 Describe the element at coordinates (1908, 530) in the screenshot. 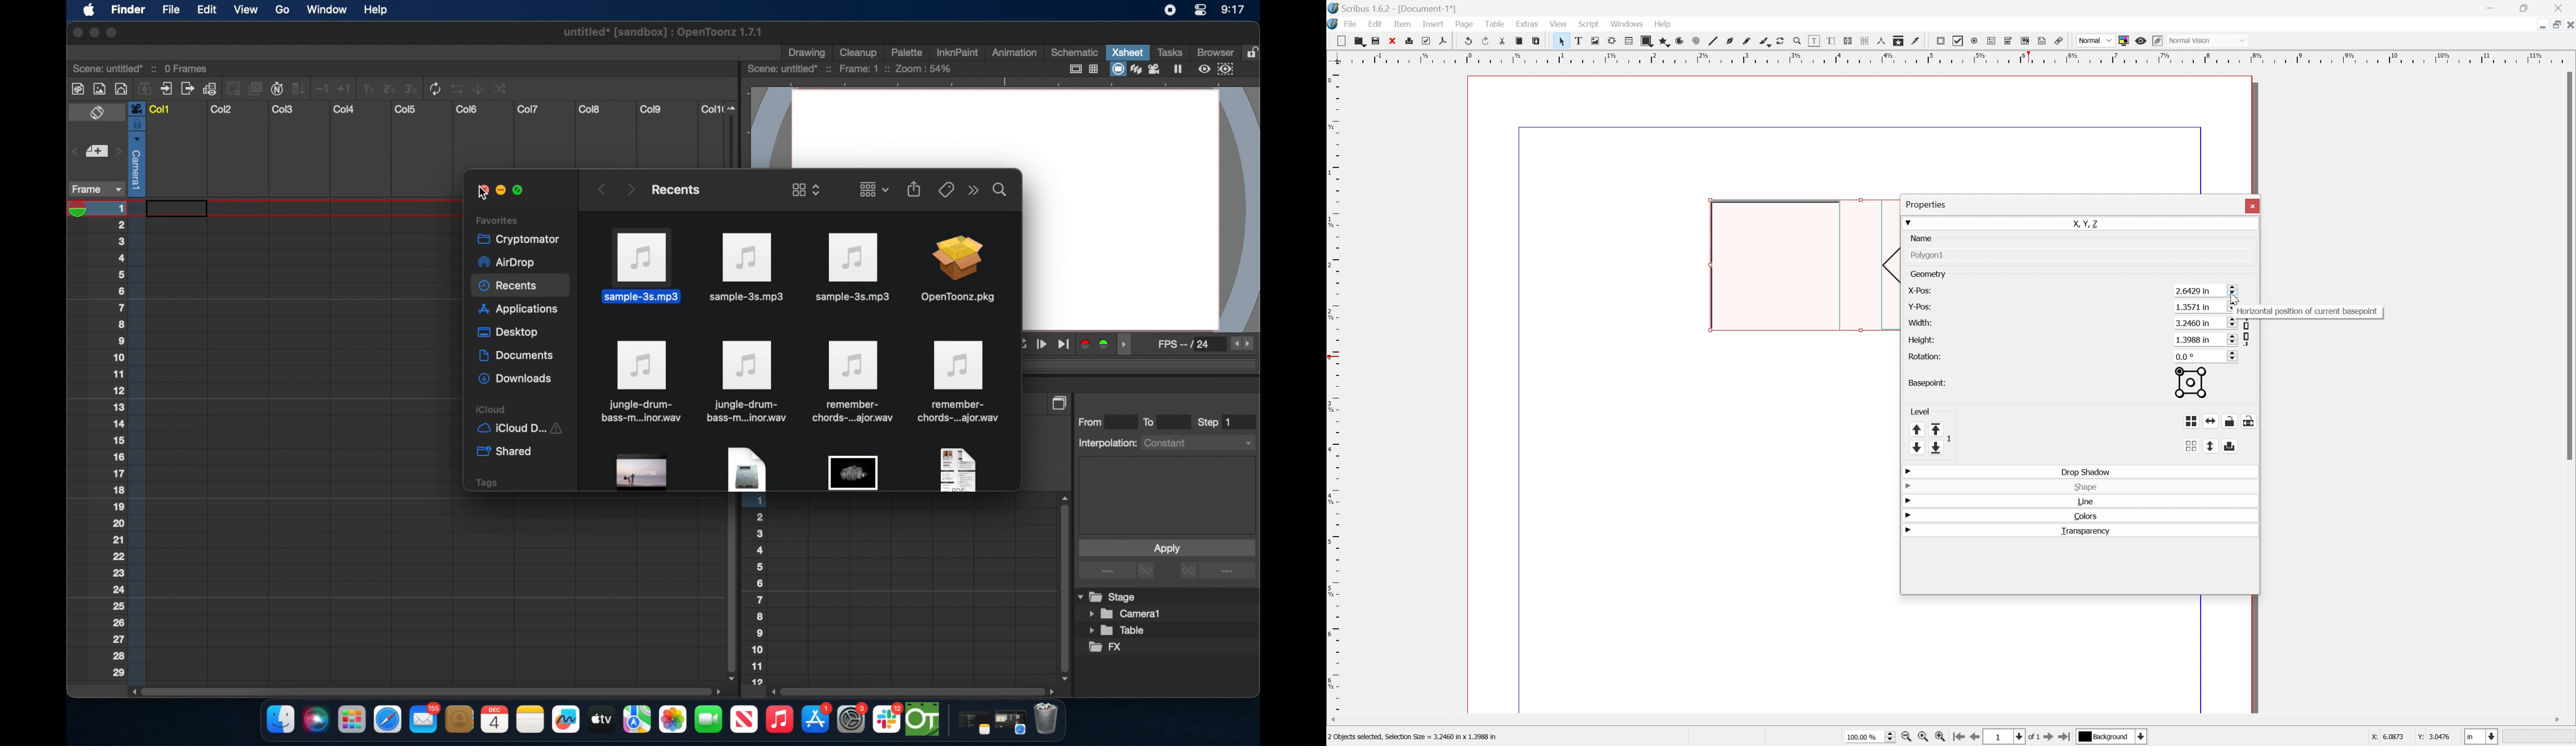

I see `drop down` at that location.